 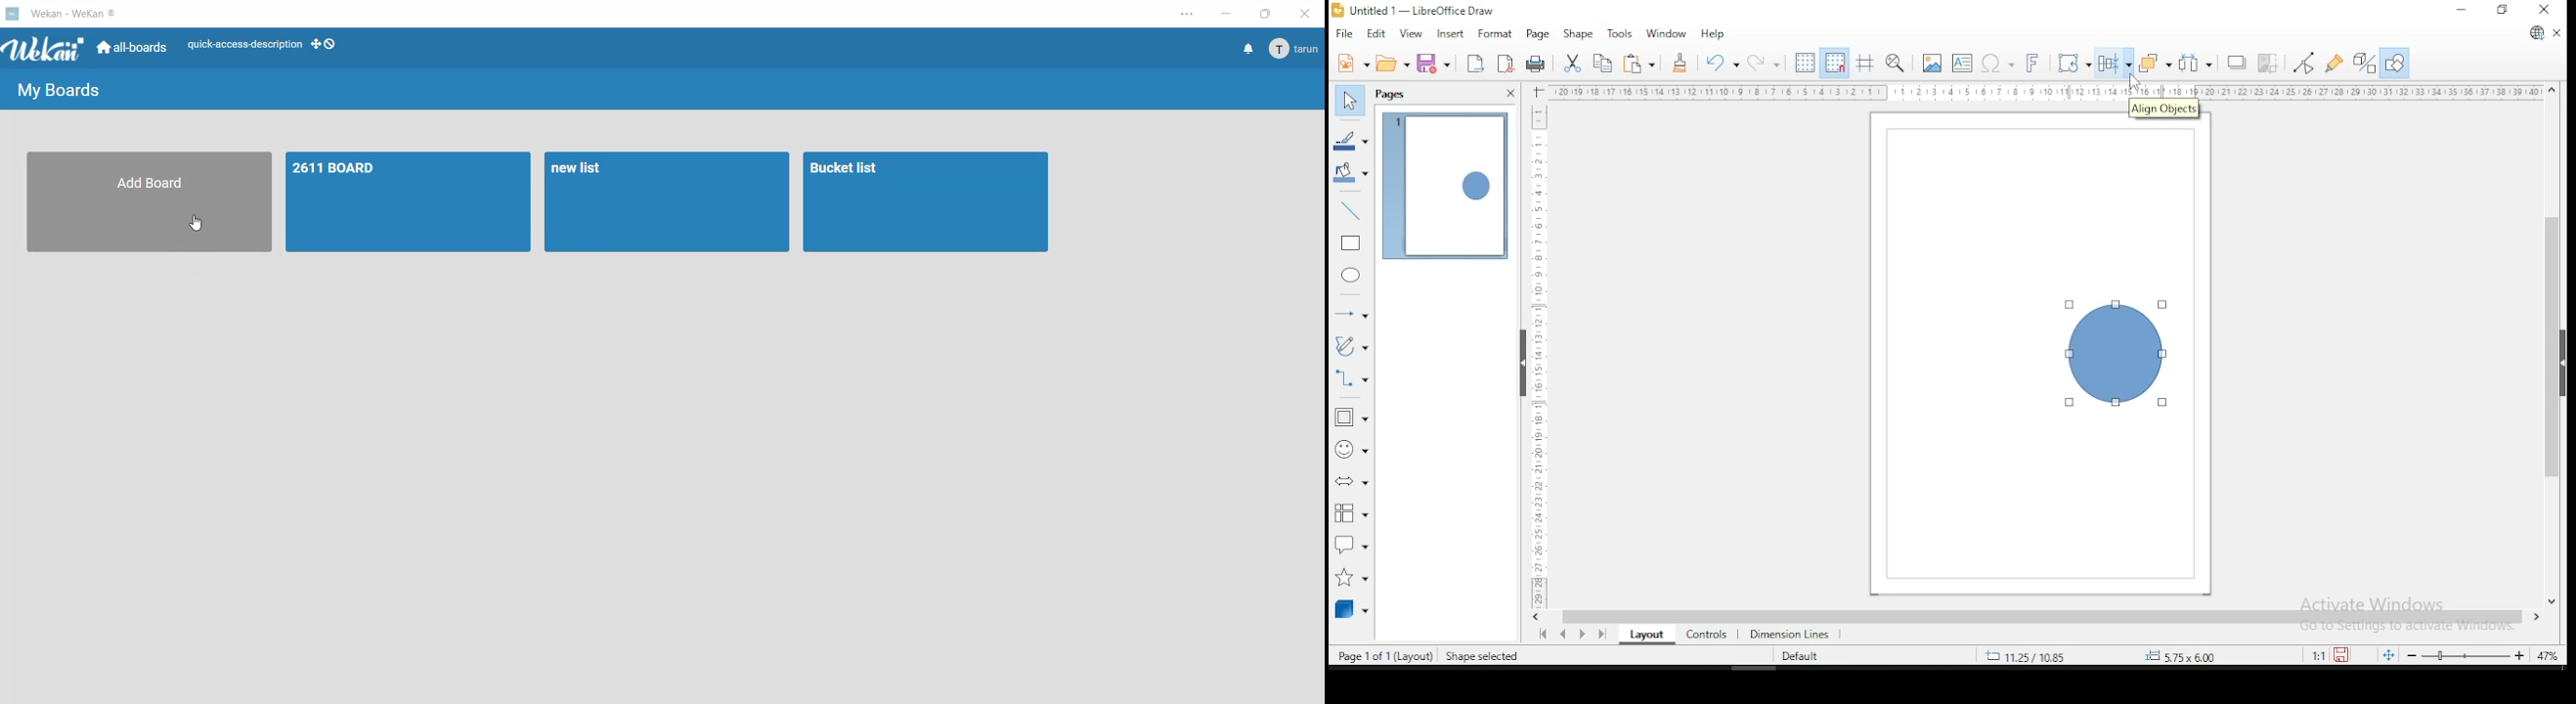 What do you see at coordinates (1605, 633) in the screenshot?
I see `last page` at bounding box center [1605, 633].